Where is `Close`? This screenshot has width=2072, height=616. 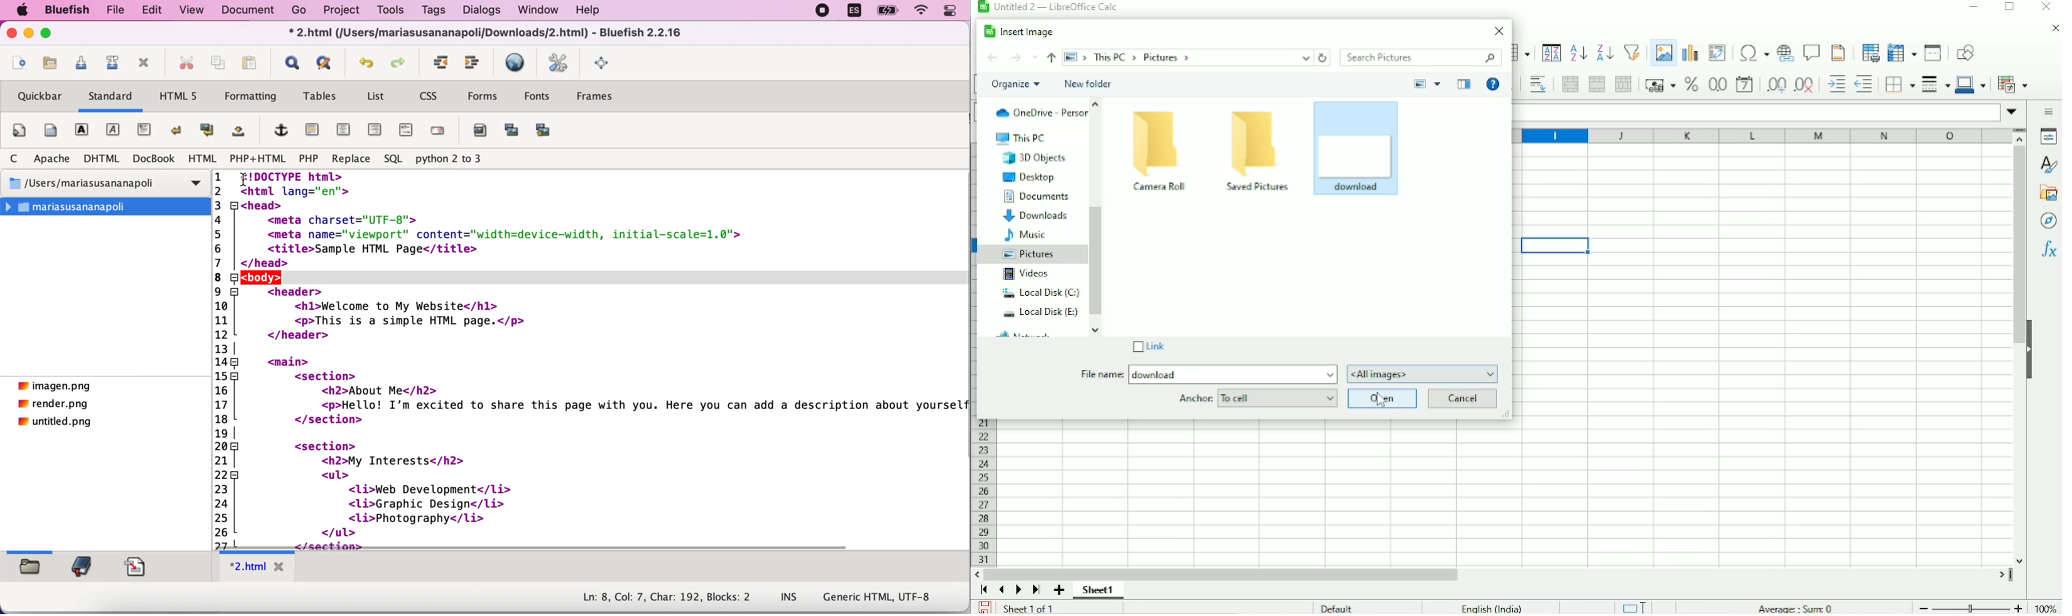 Close is located at coordinates (1500, 31).